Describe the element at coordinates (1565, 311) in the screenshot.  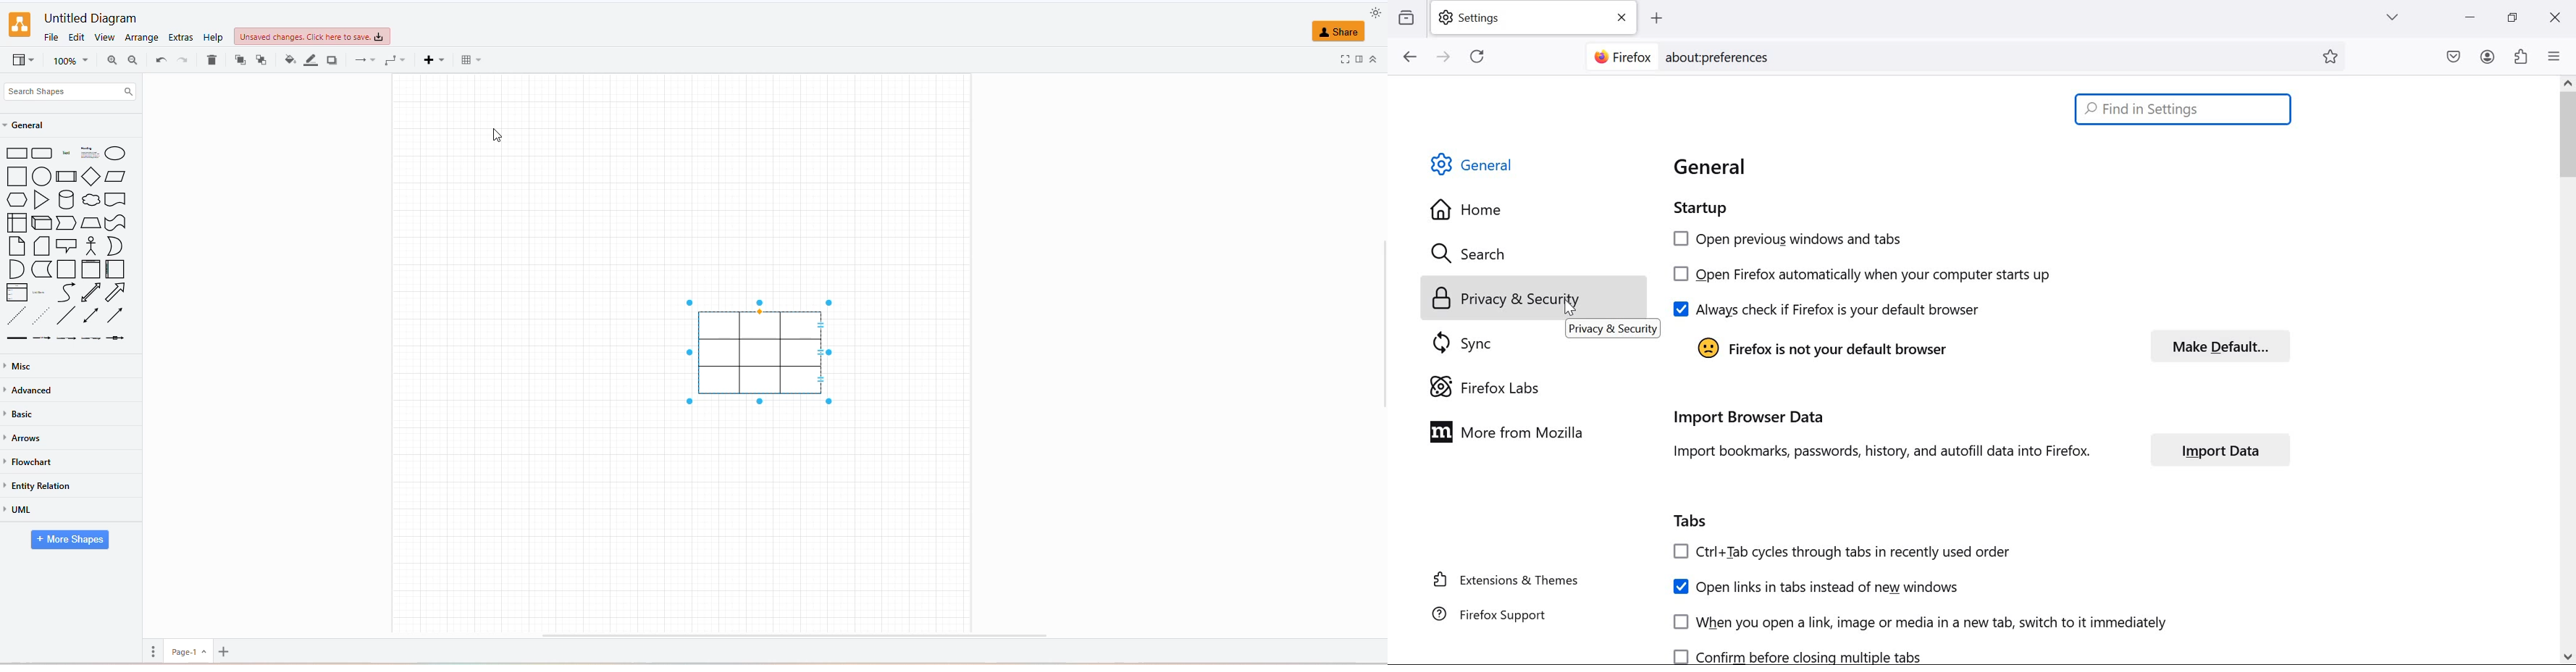
I see `cursor` at that location.